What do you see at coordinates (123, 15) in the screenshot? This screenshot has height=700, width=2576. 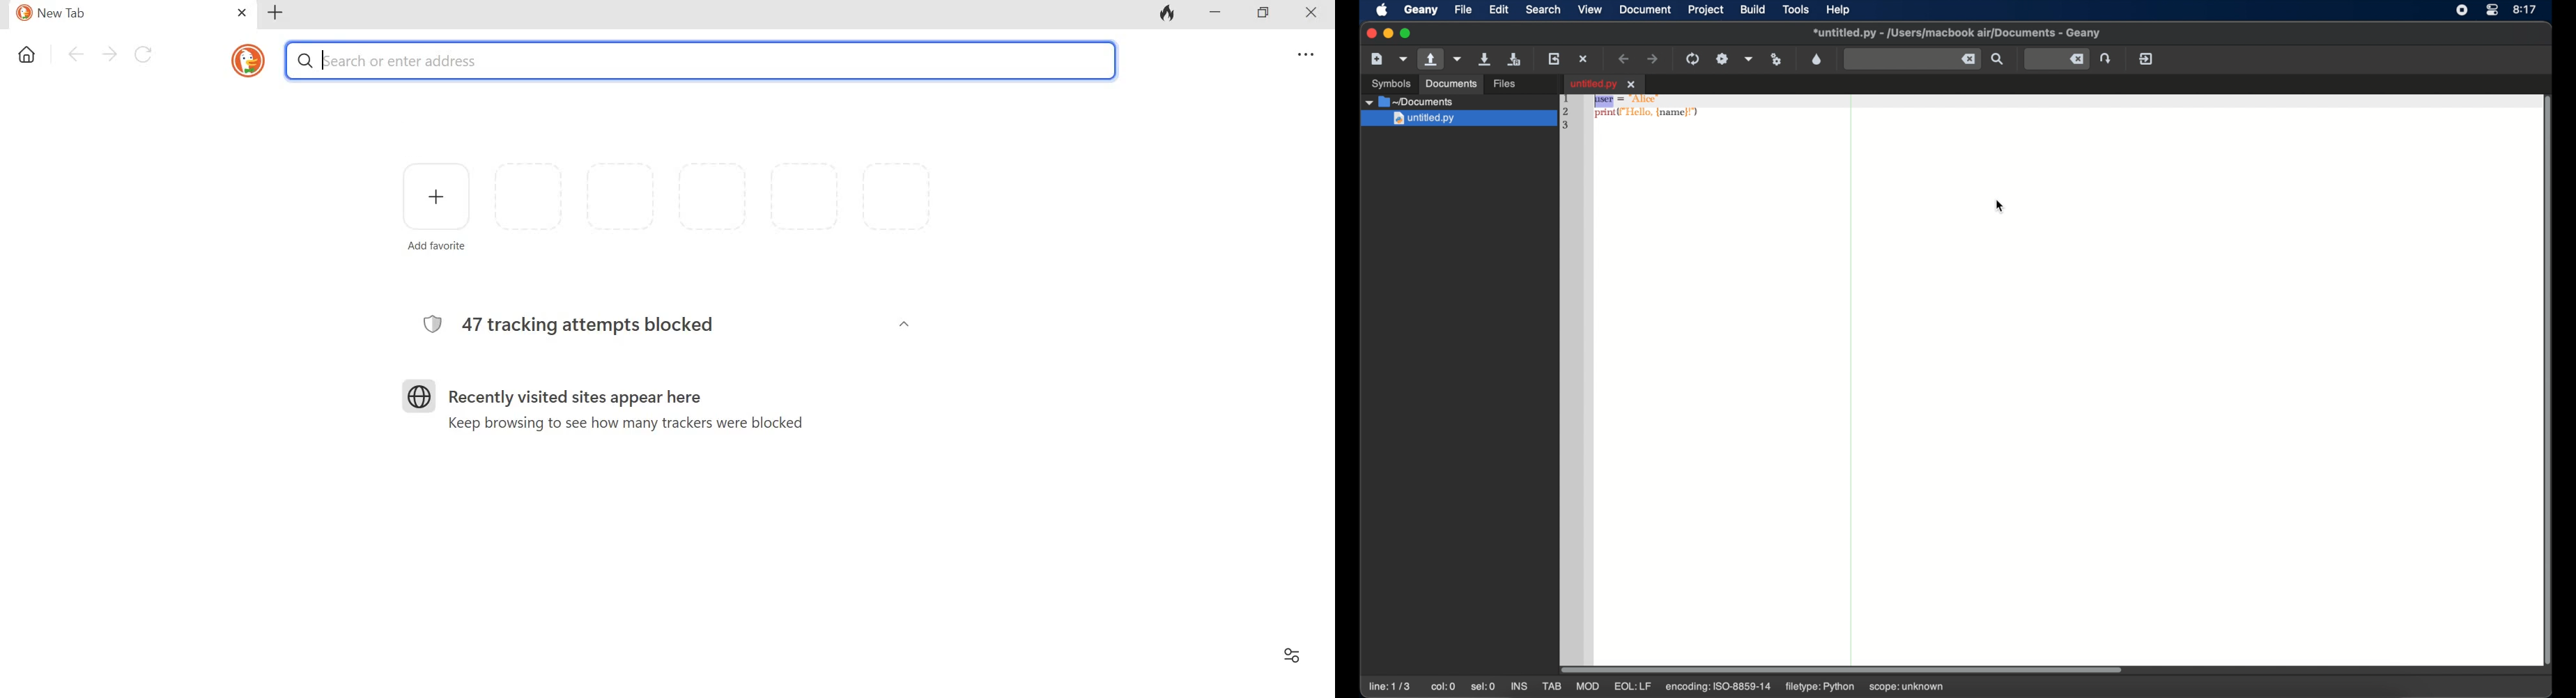 I see `New Tab` at bounding box center [123, 15].